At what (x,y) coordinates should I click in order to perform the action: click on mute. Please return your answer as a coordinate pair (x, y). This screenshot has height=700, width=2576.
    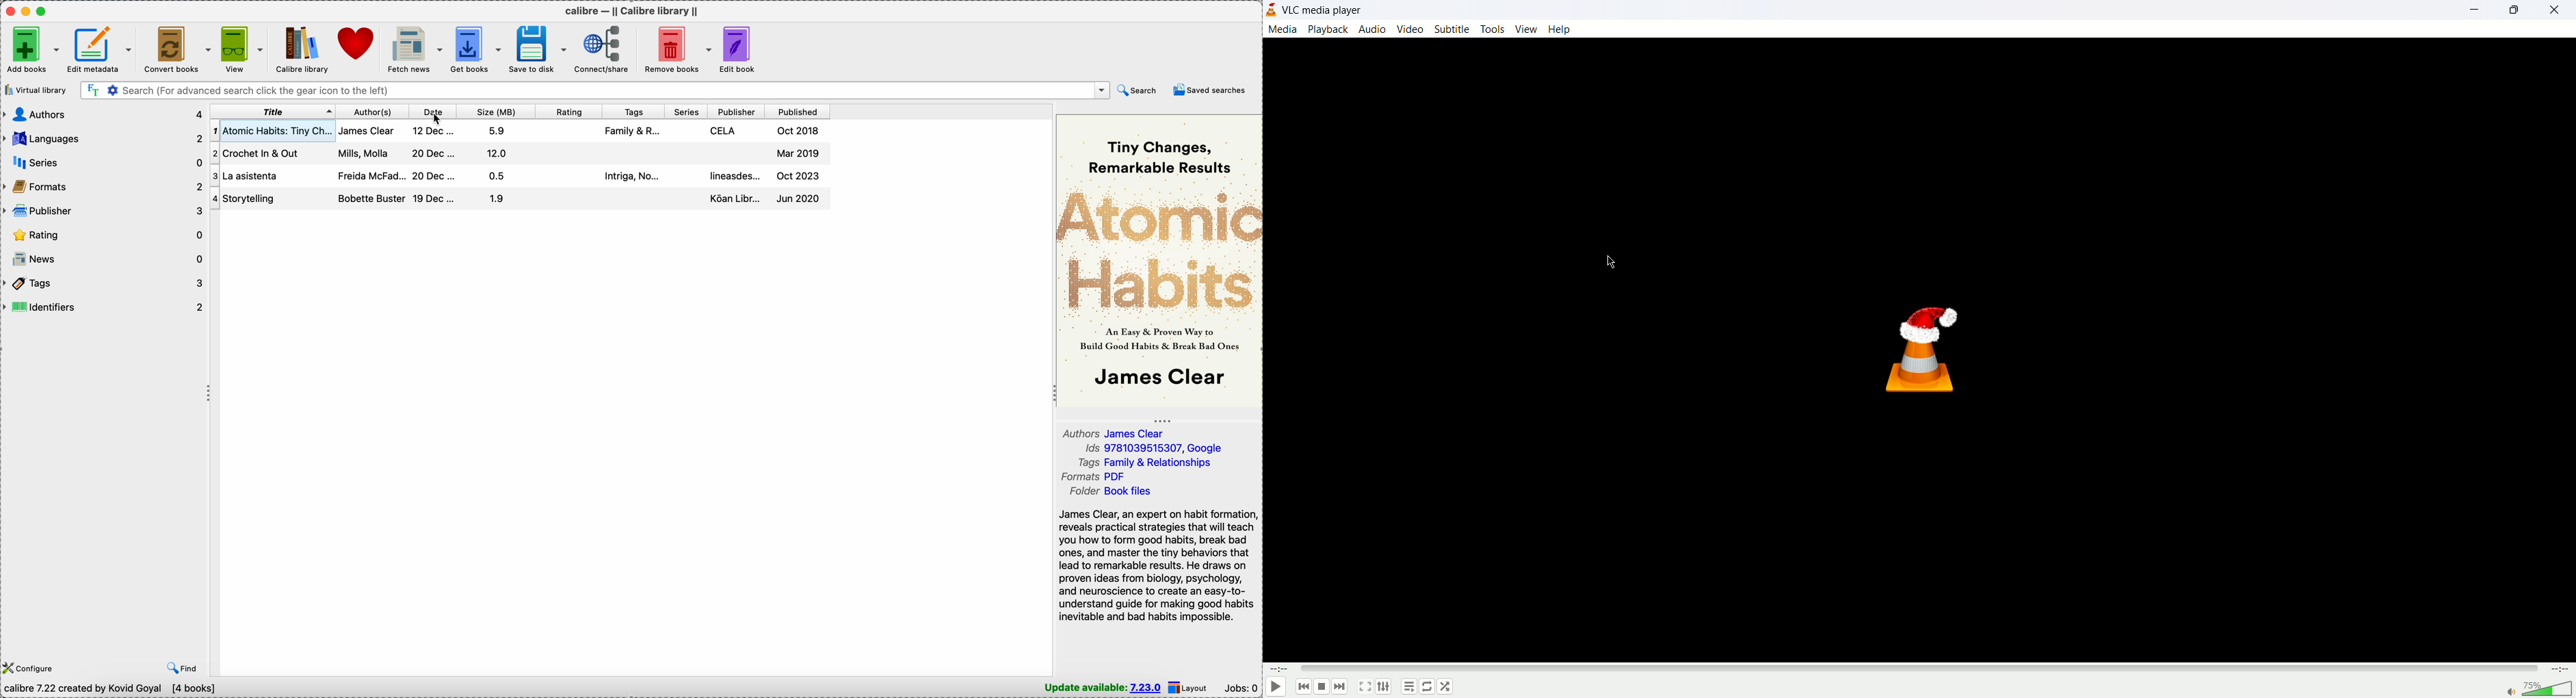
    Looking at the image, I should click on (2512, 693).